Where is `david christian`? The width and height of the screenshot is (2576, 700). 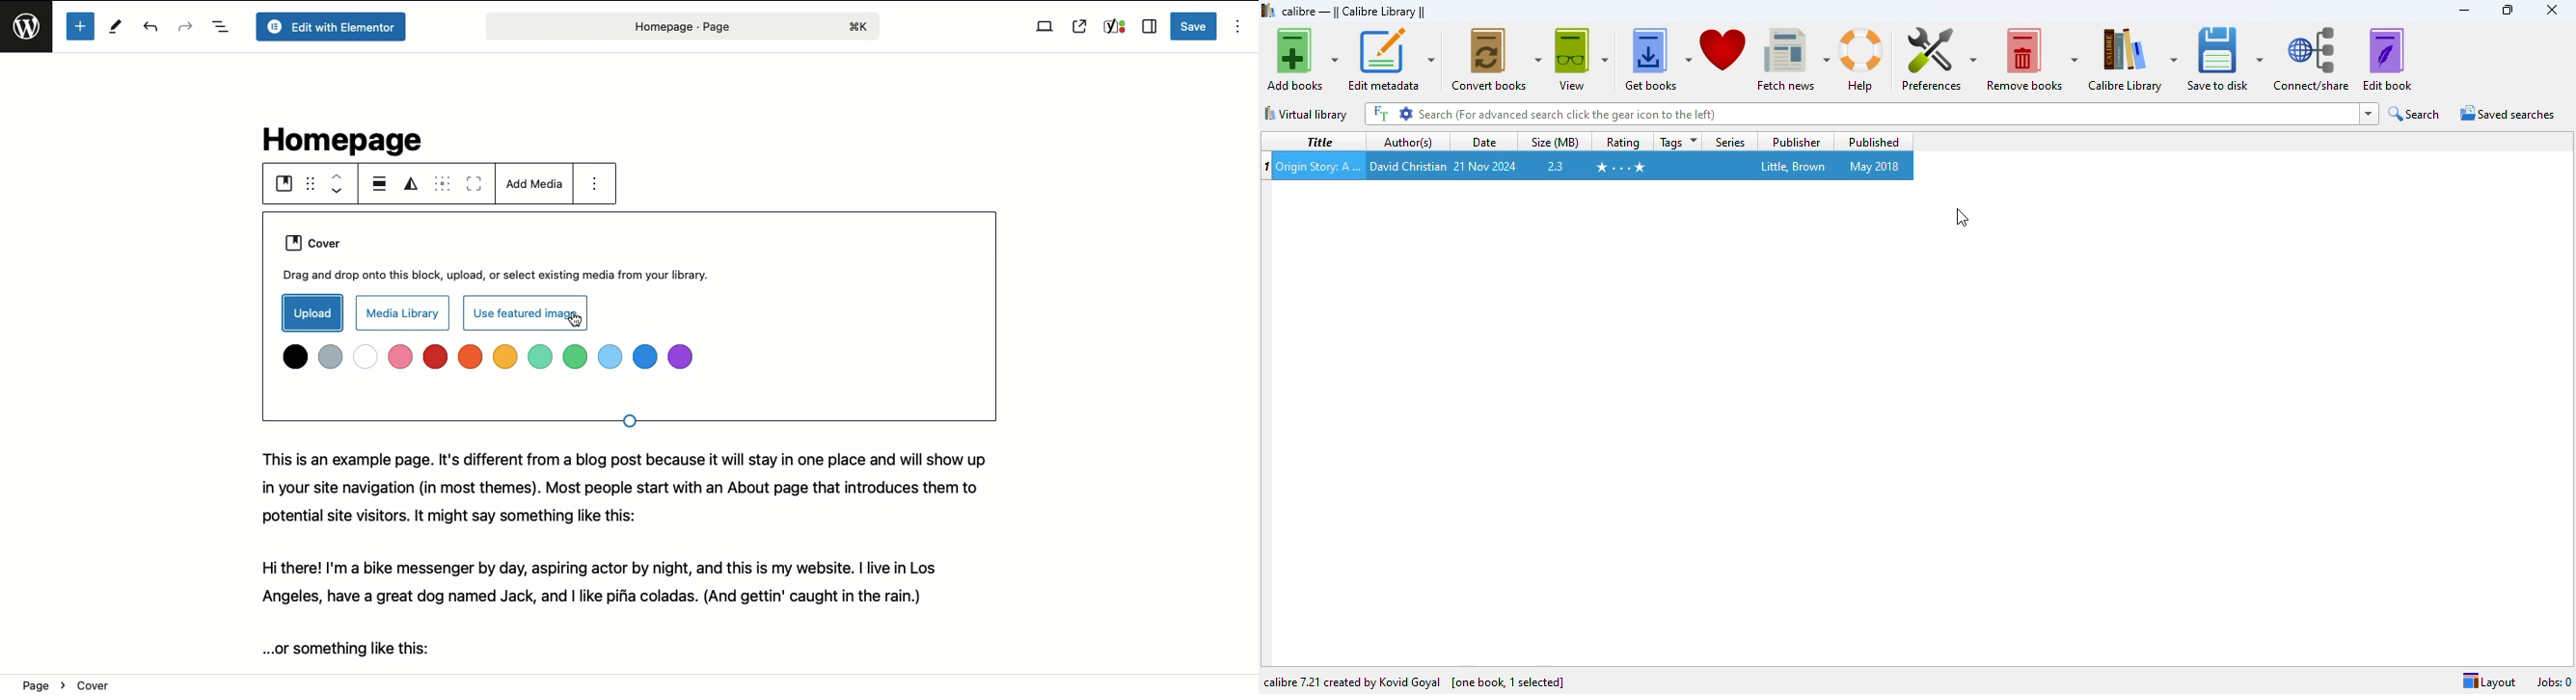 david christian is located at coordinates (1408, 165).